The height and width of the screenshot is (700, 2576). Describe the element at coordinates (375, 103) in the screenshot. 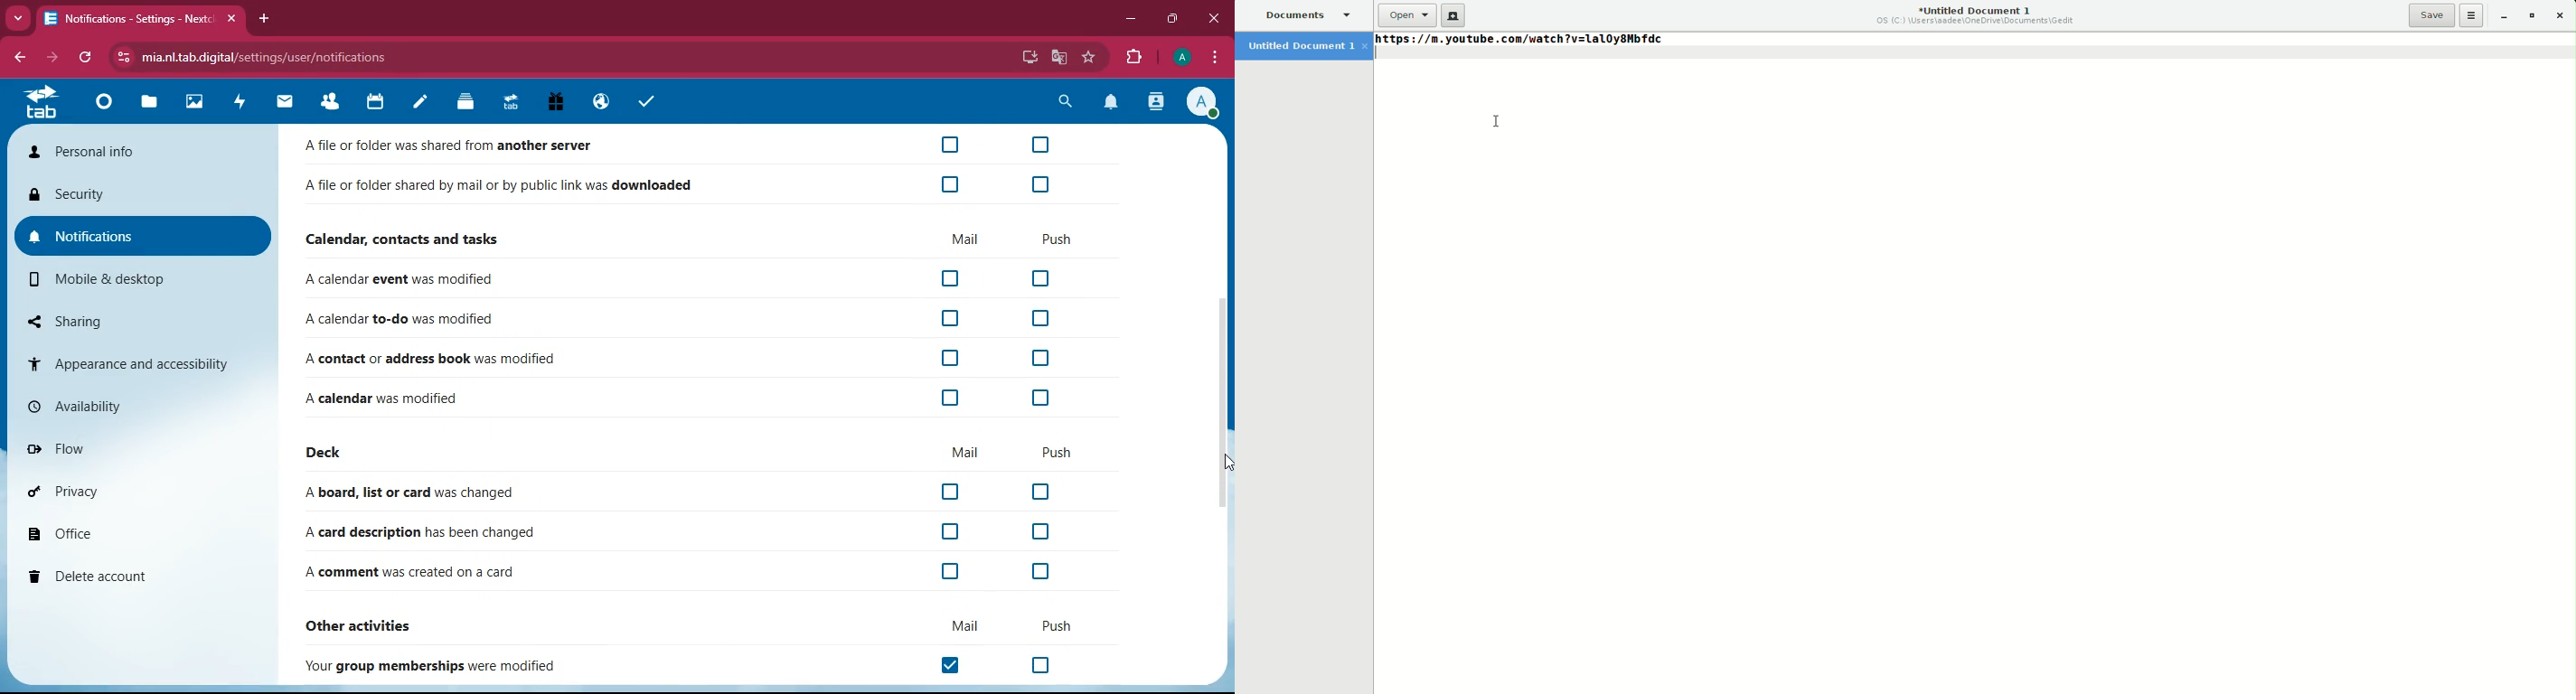

I see `calendar` at that location.